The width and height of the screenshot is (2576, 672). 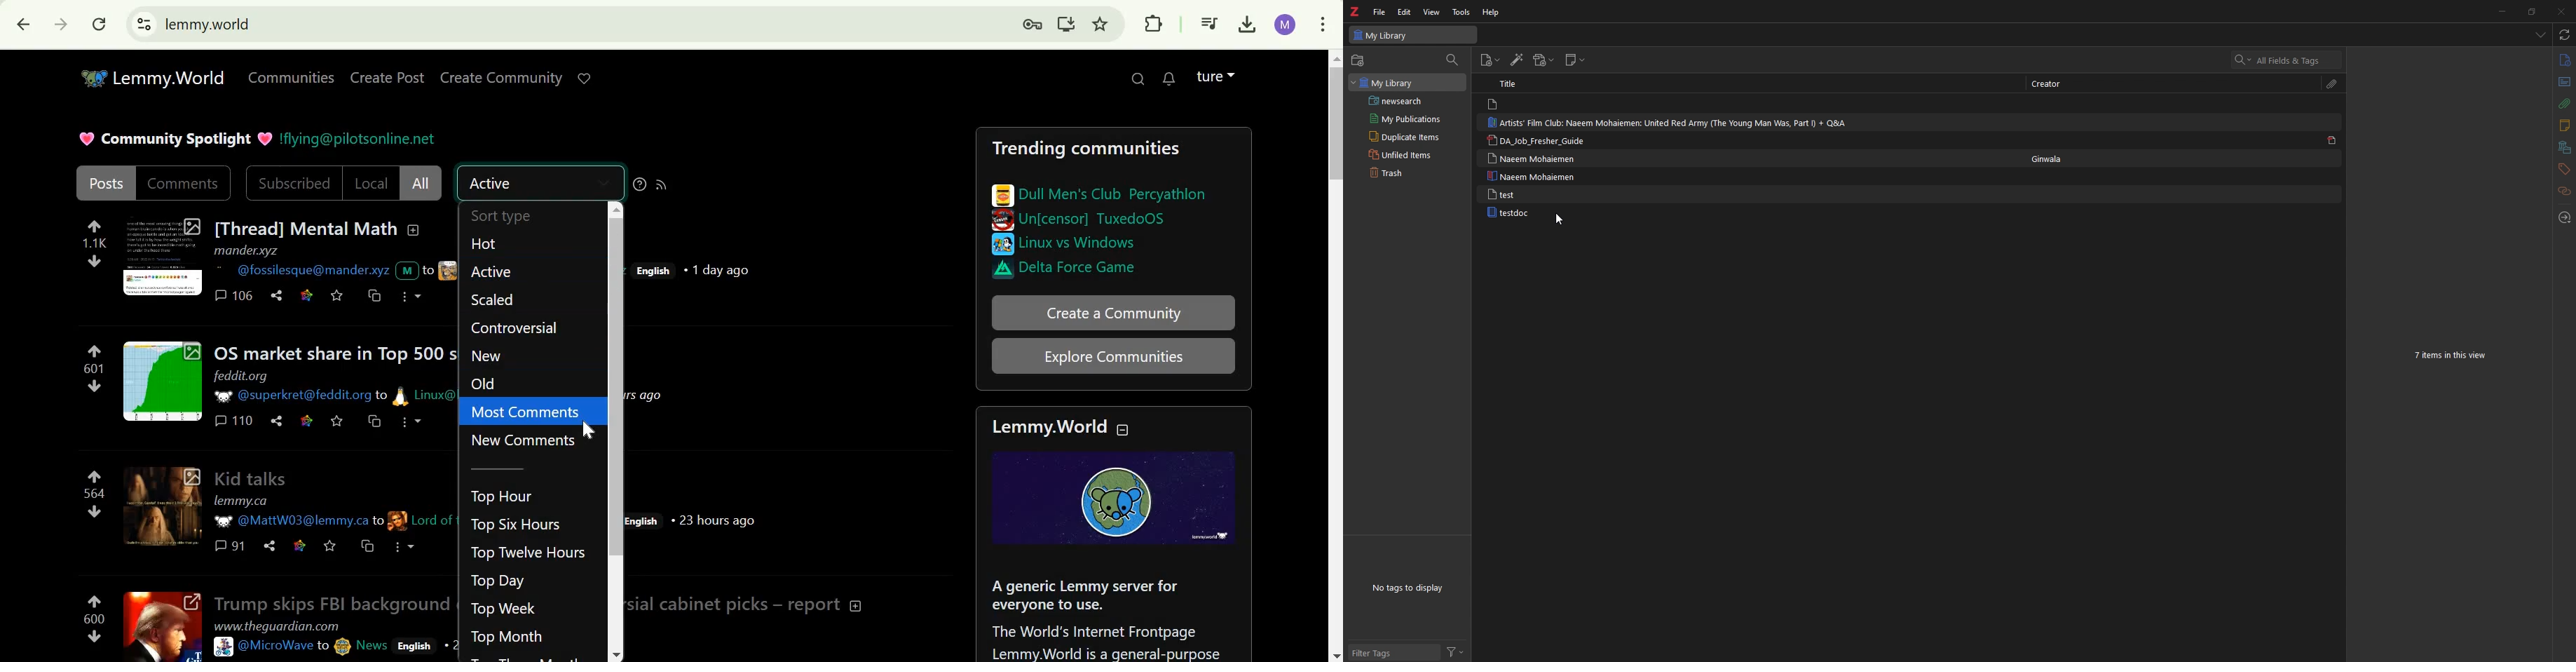 What do you see at coordinates (517, 525) in the screenshot?
I see `Top Six hours` at bounding box center [517, 525].